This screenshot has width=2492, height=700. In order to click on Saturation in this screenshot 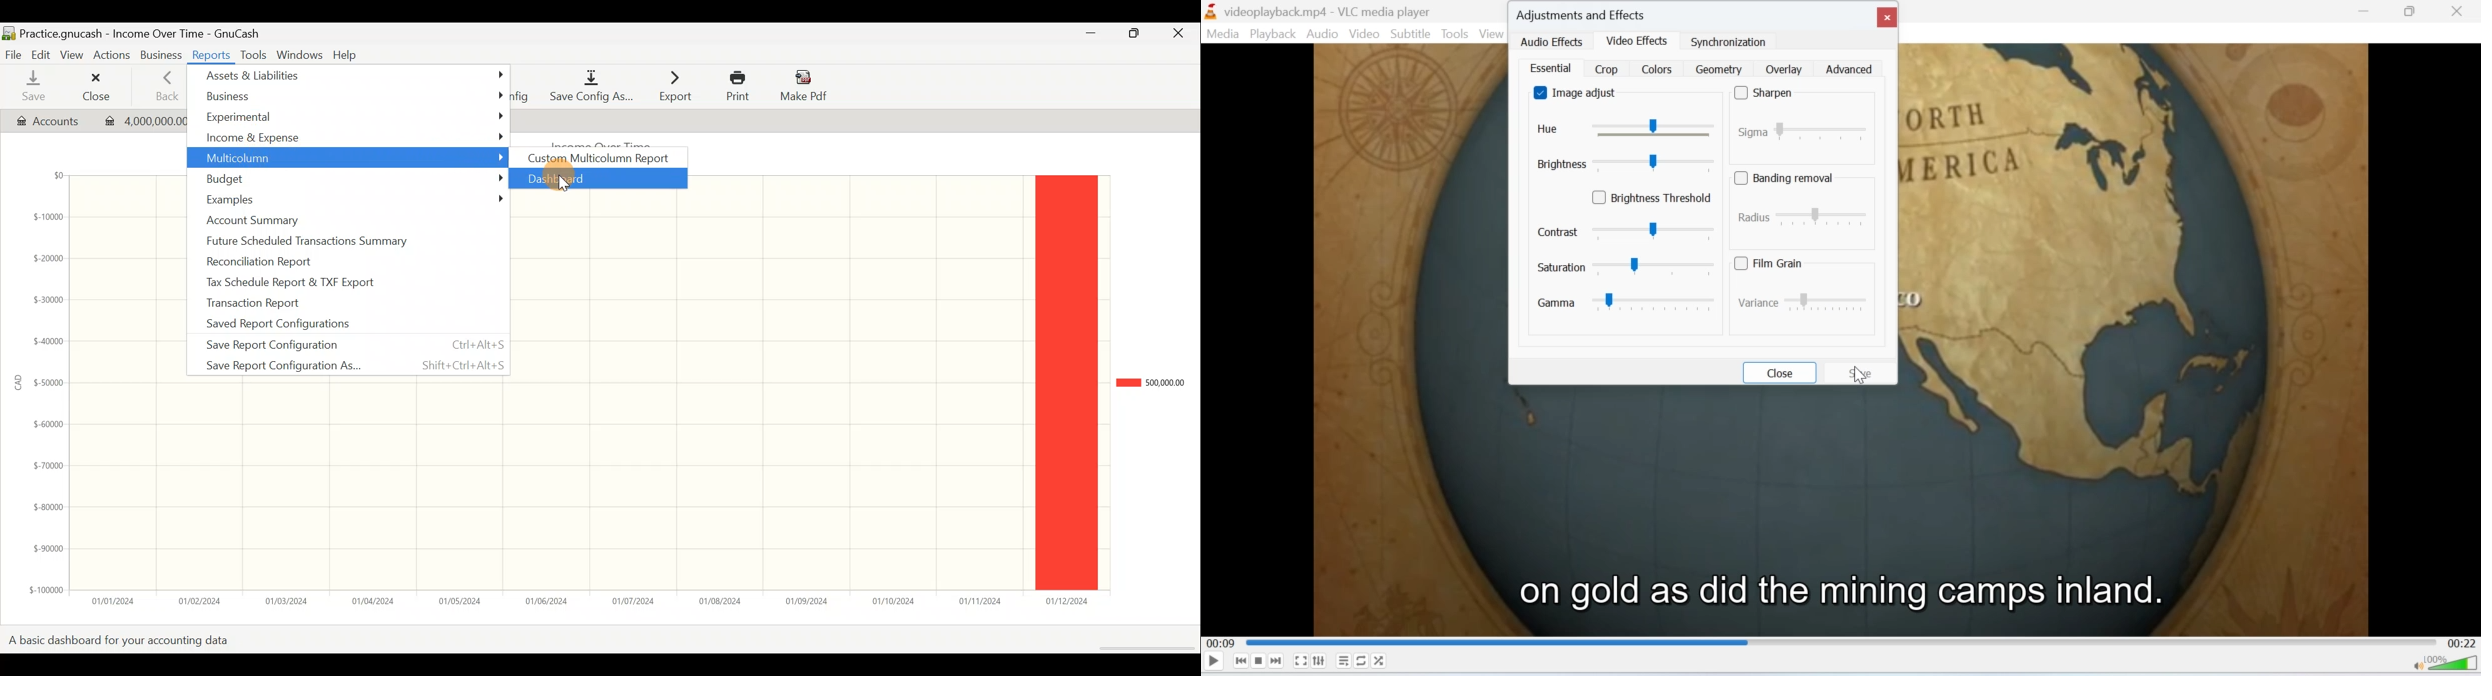, I will do `click(1628, 268)`.